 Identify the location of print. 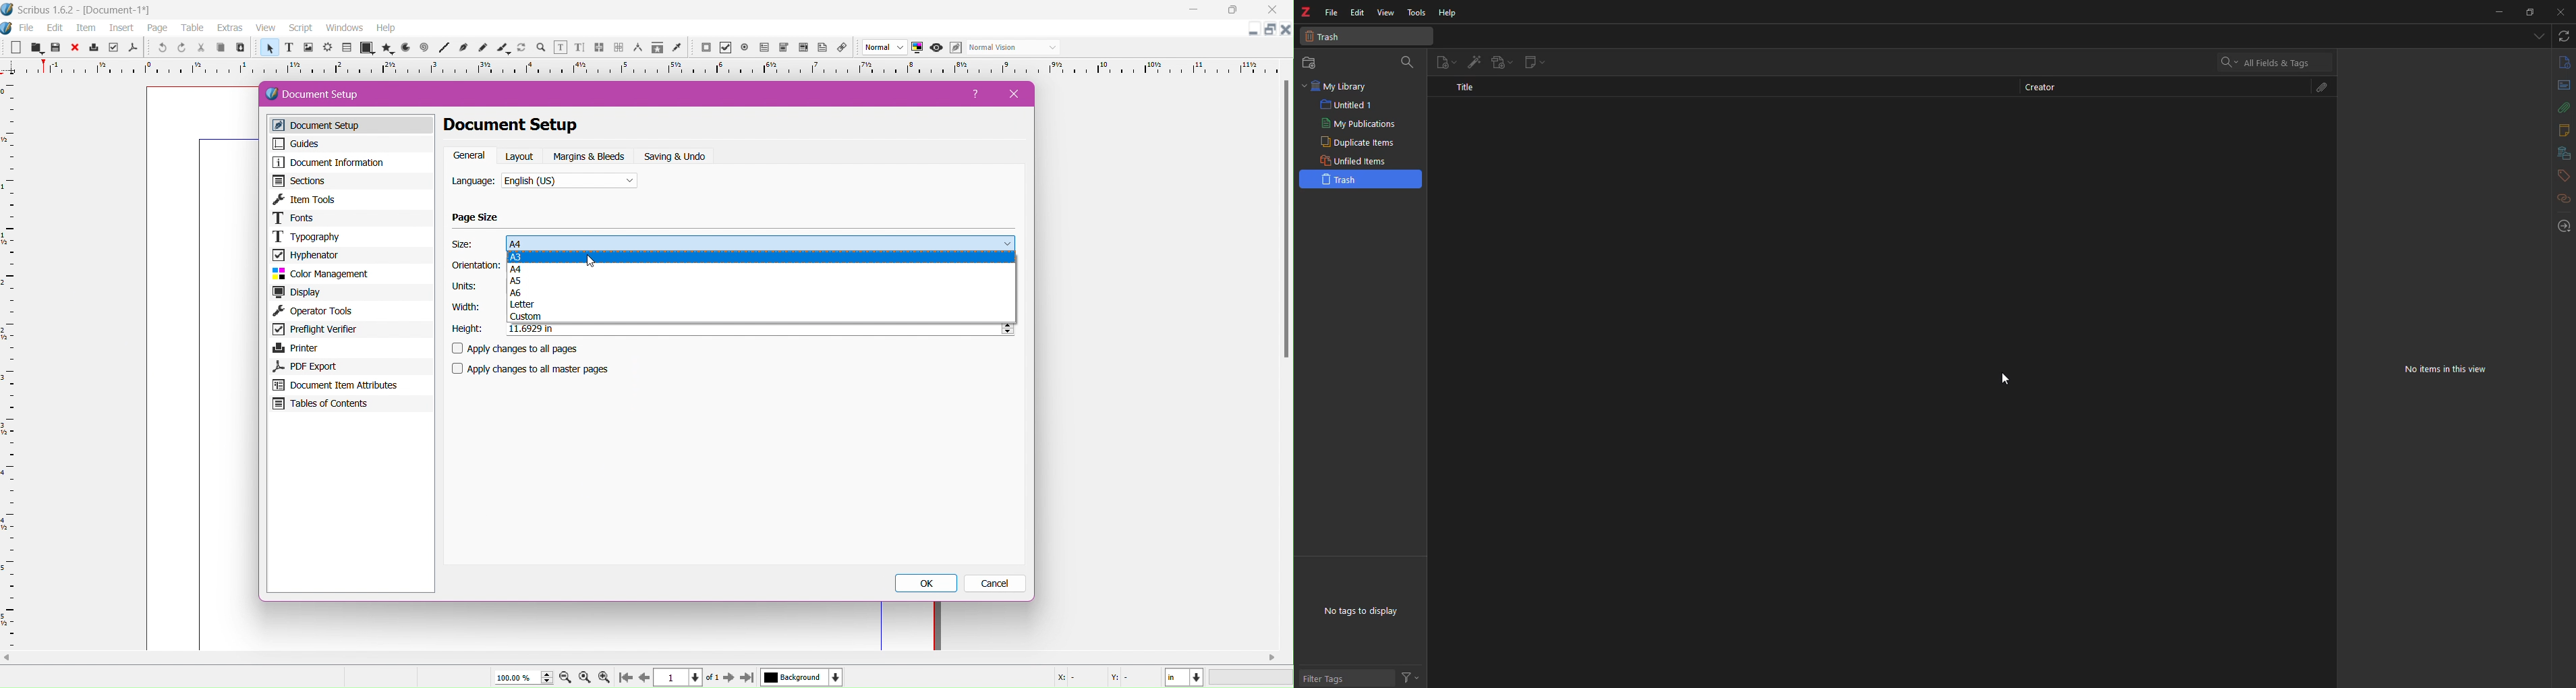
(94, 48).